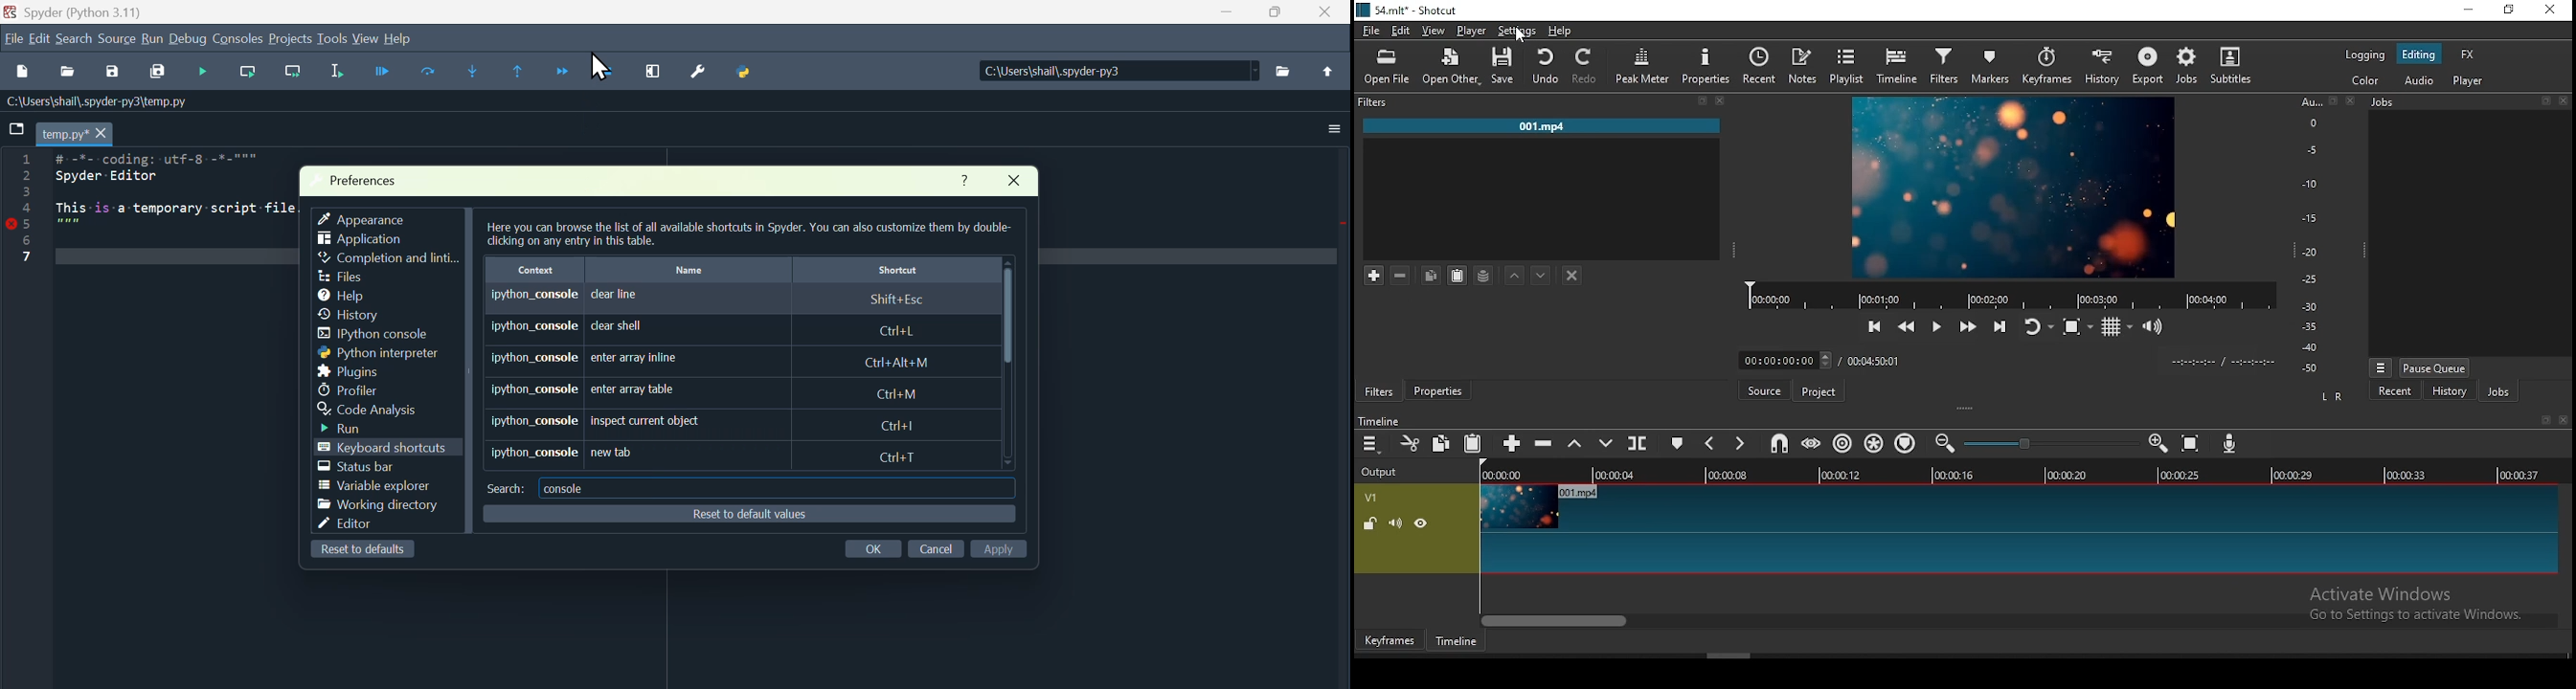 This screenshot has height=700, width=2576. What do you see at coordinates (13, 37) in the screenshot?
I see `File` at bounding box center [13, 37].